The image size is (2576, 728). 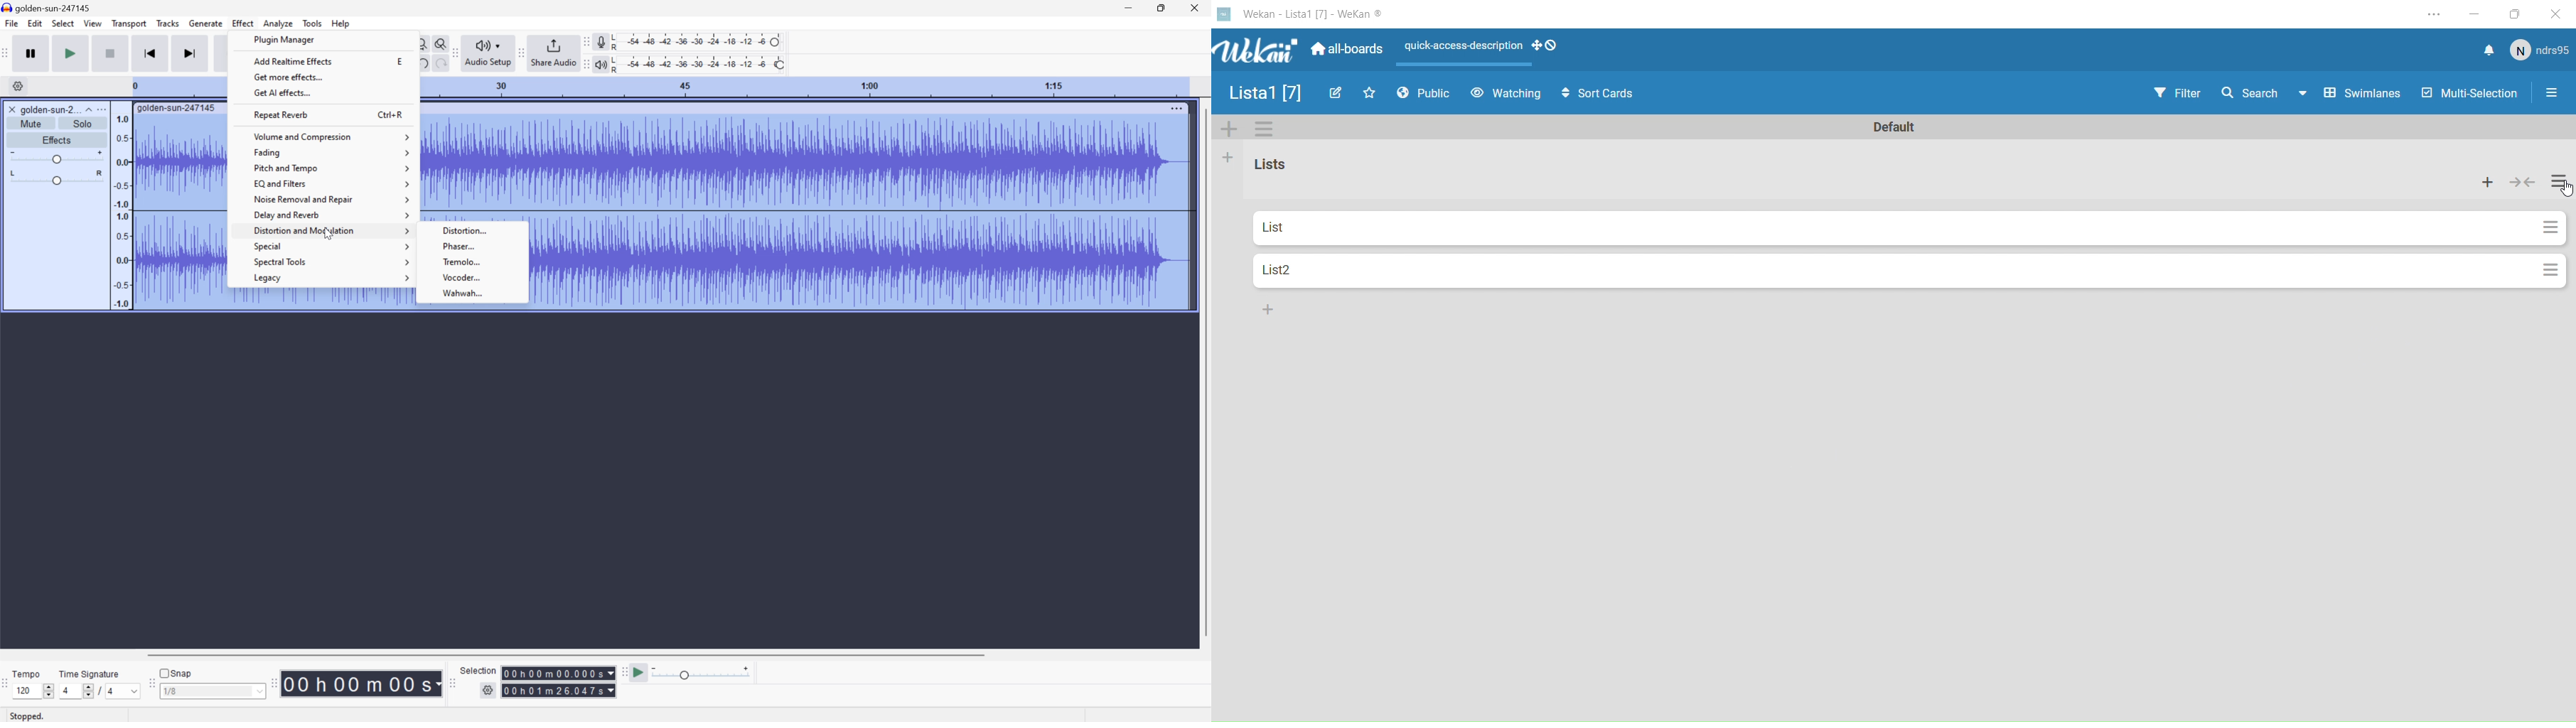 What do you see at coordinates (584, 41) in the screenshot?
I see `Audacity recording meter toolbar` at bounding box center [584, 41].